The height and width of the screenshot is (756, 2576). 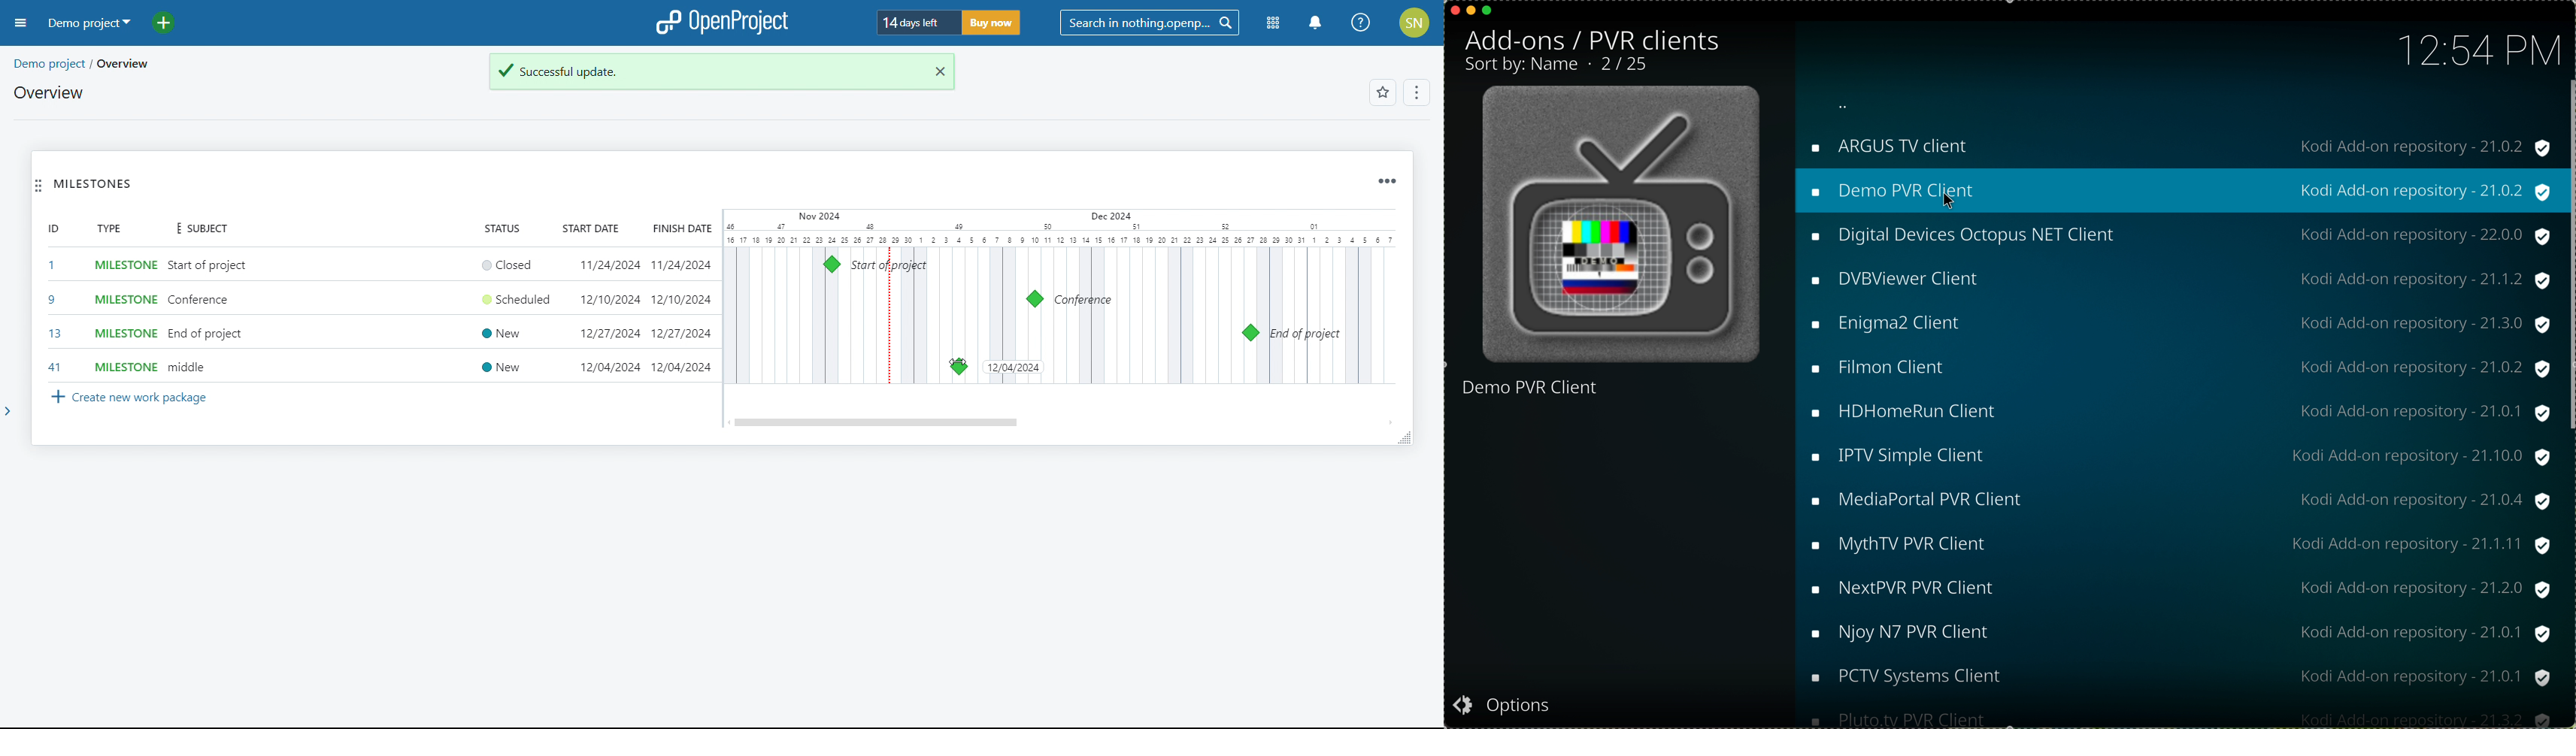 What do you see at coordinates (1315, 23) in the screenshot?
I see `notification` at bounding box center [1315, 23].